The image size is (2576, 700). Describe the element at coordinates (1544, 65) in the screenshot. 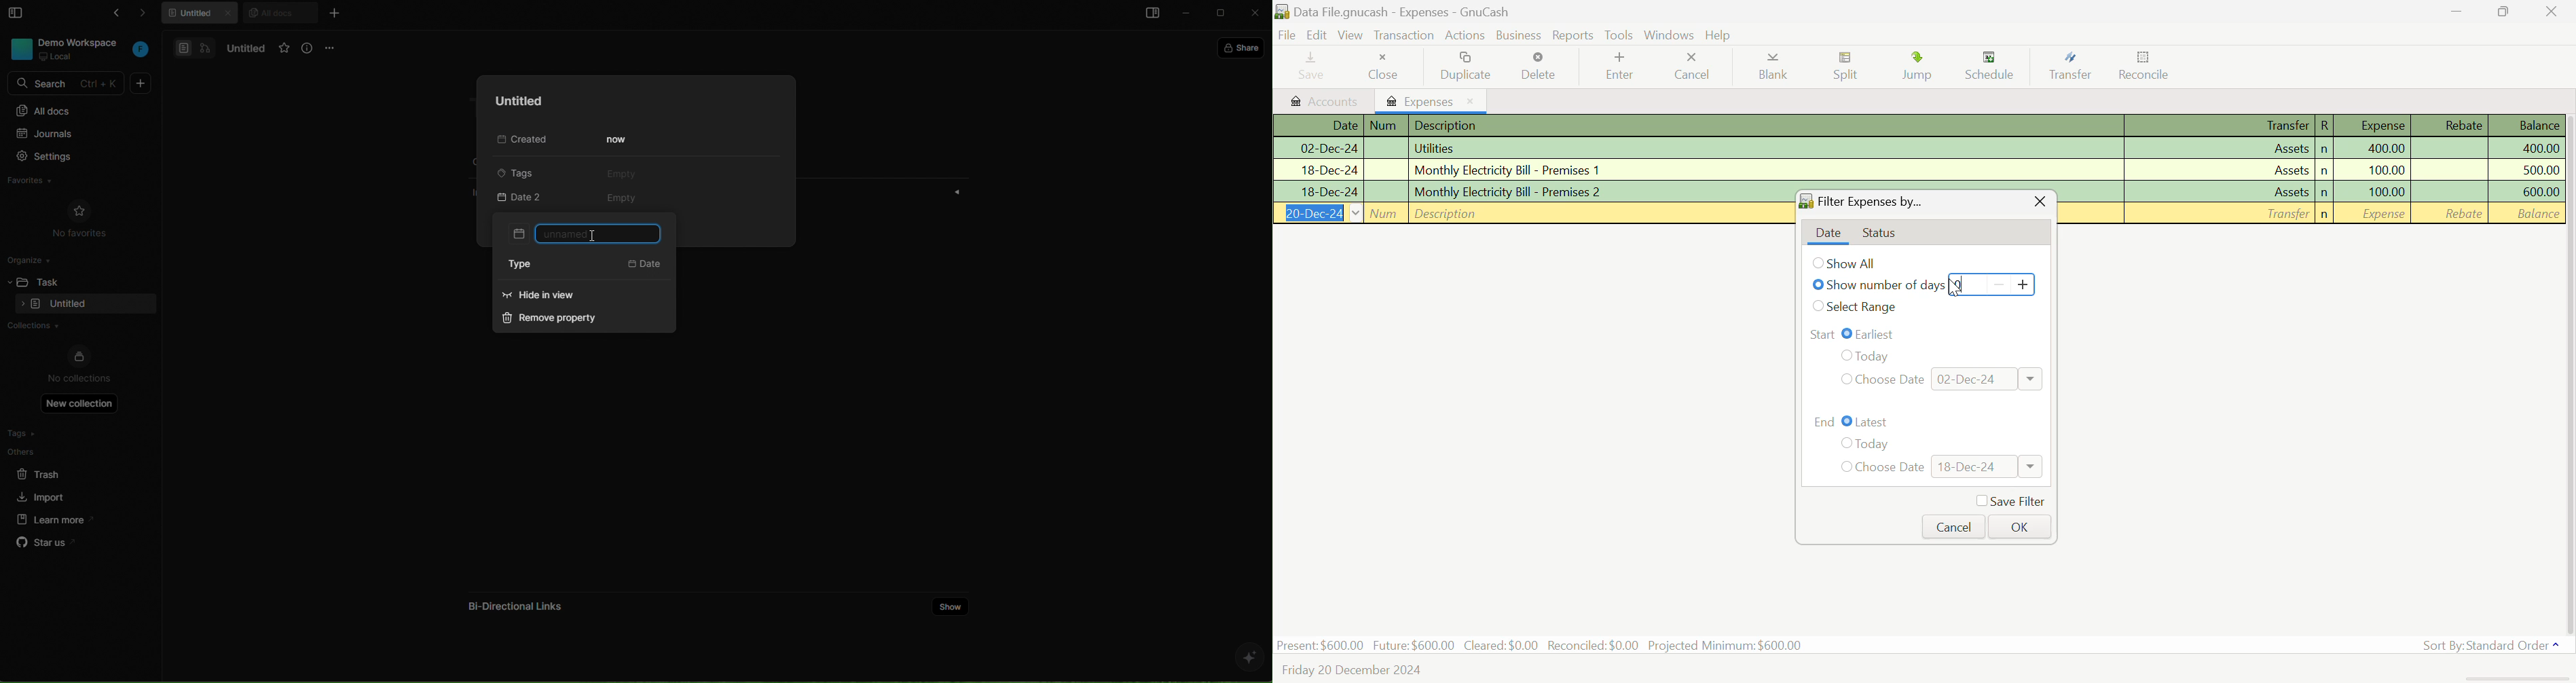

I see `Delete` at that location.